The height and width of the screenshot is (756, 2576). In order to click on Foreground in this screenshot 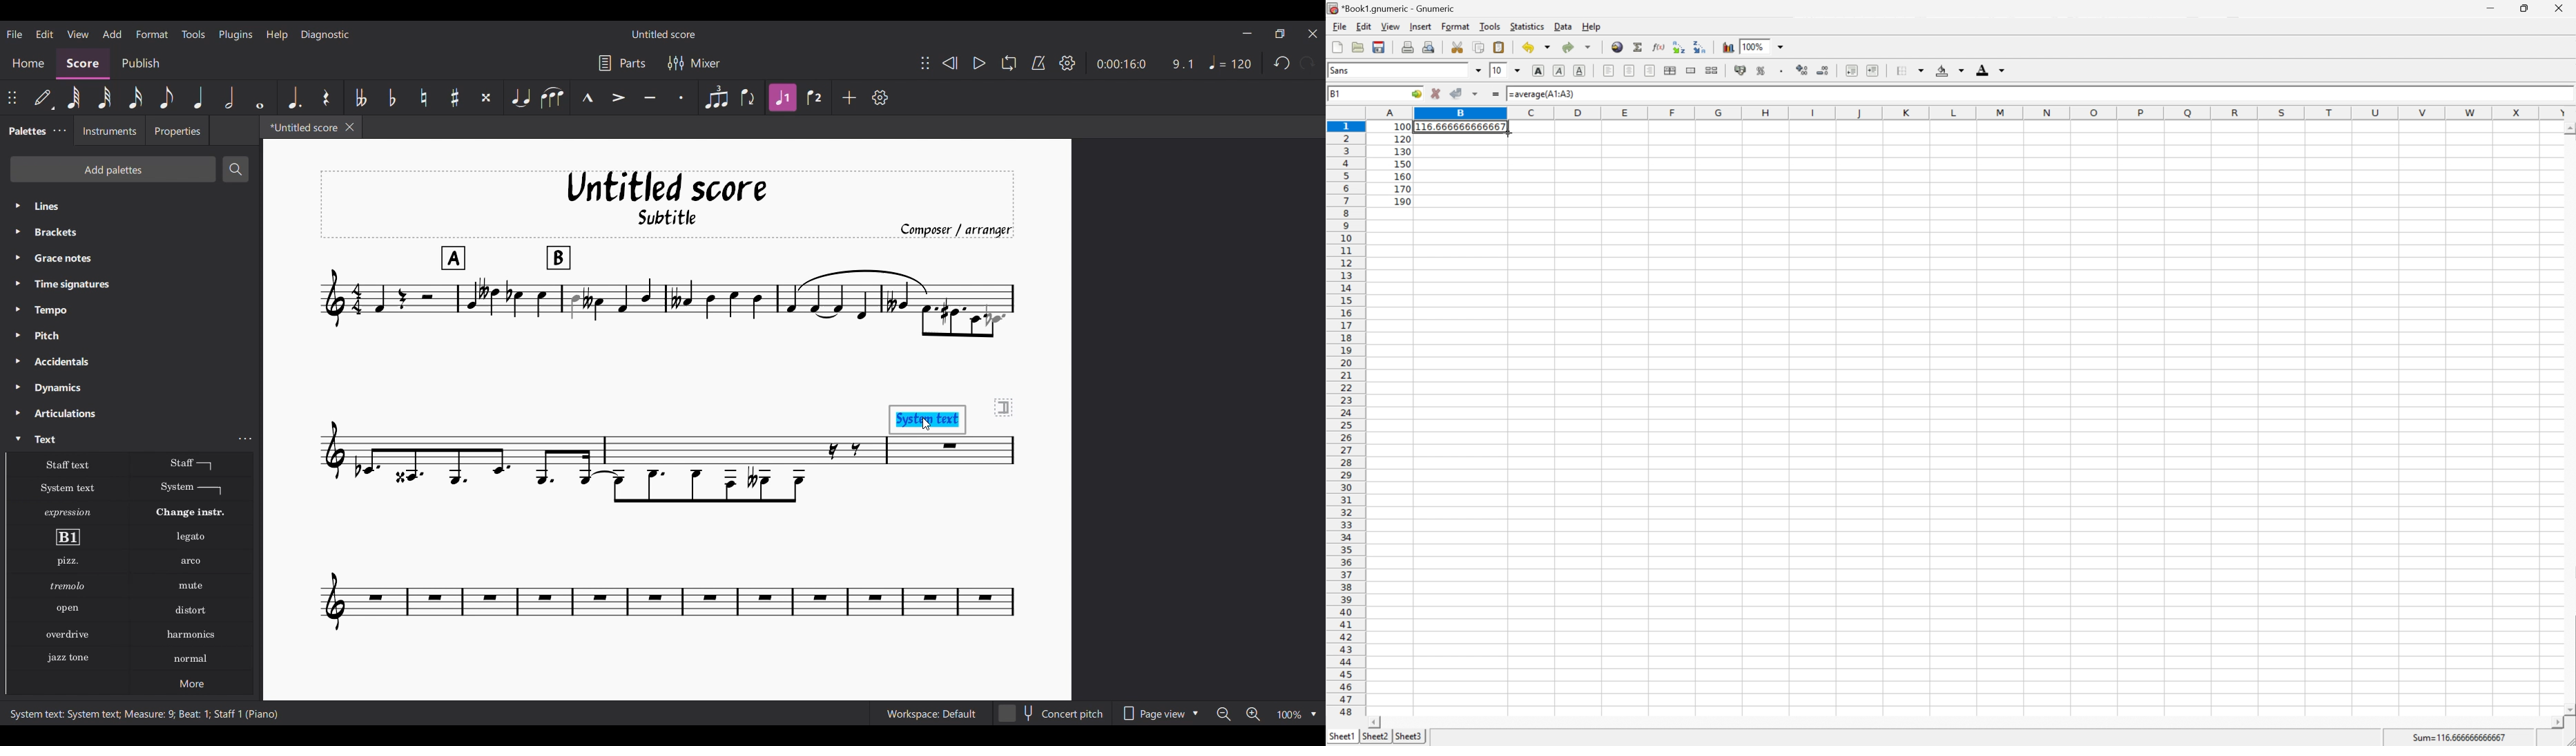, I will do `click(1990, 70)`.